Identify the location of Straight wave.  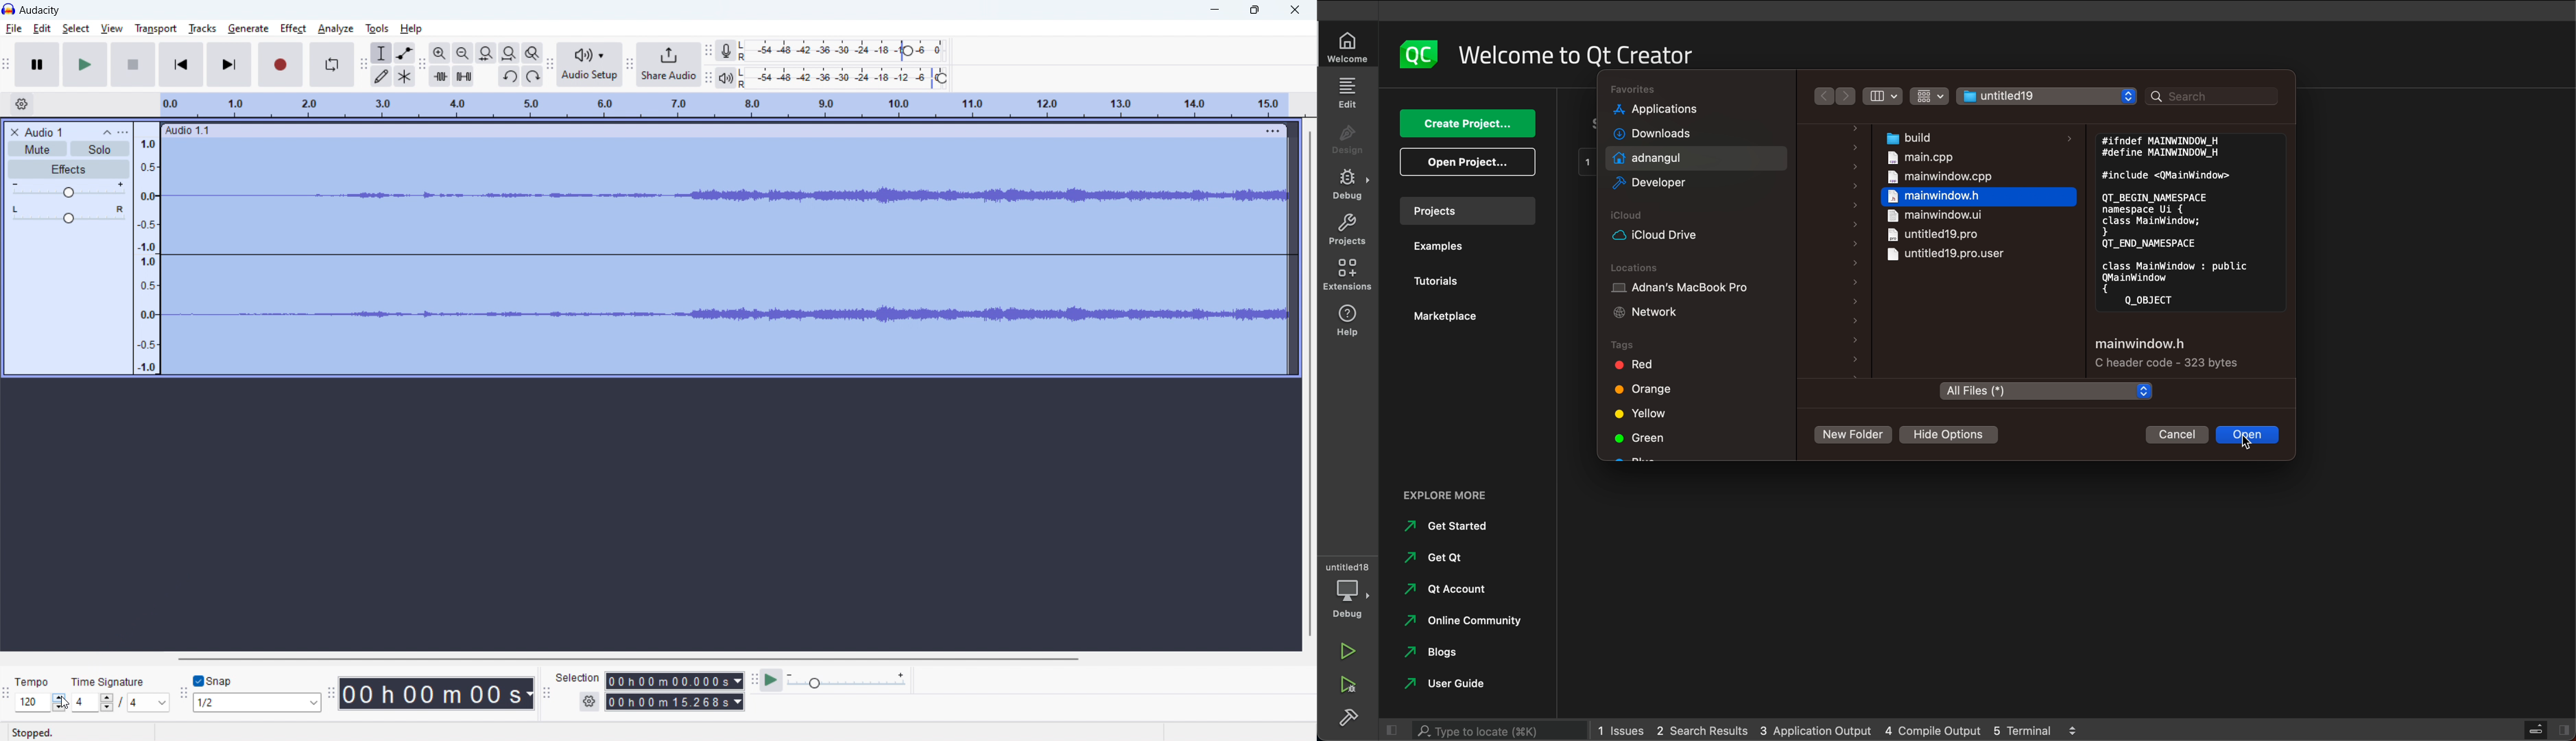
(728, 250).